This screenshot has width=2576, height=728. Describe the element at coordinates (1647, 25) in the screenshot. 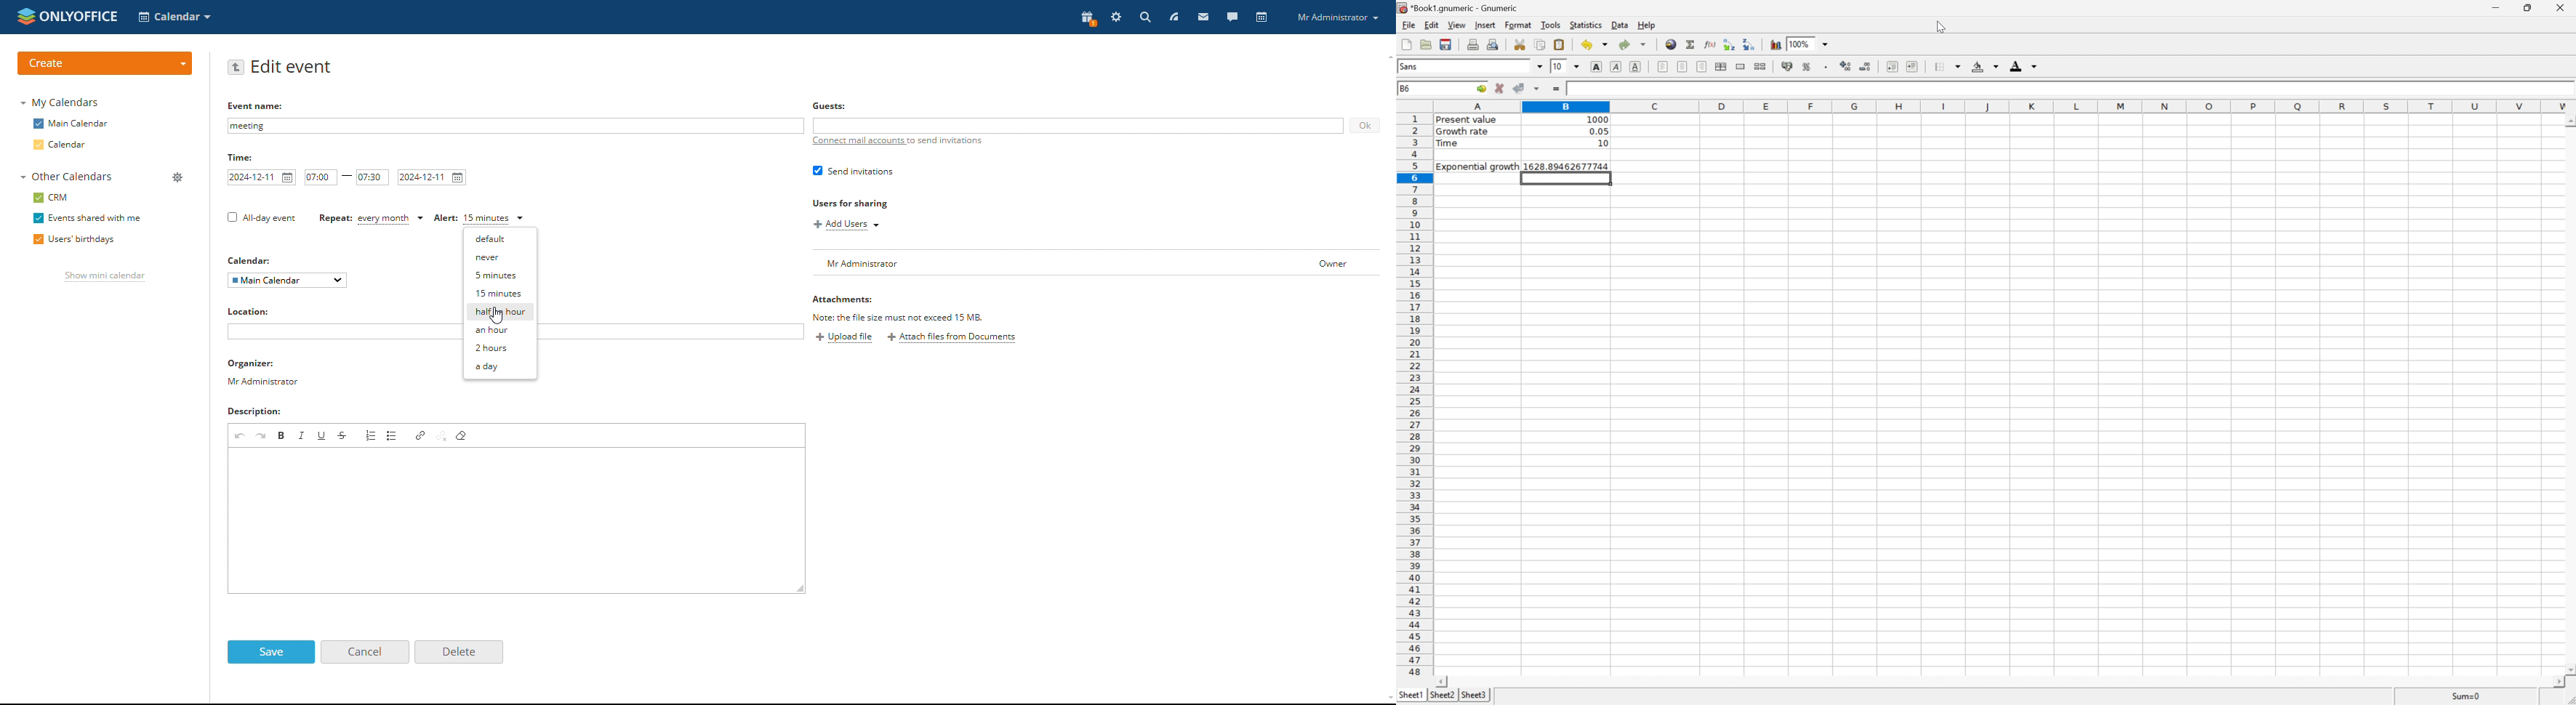

I see `Help` at that location.